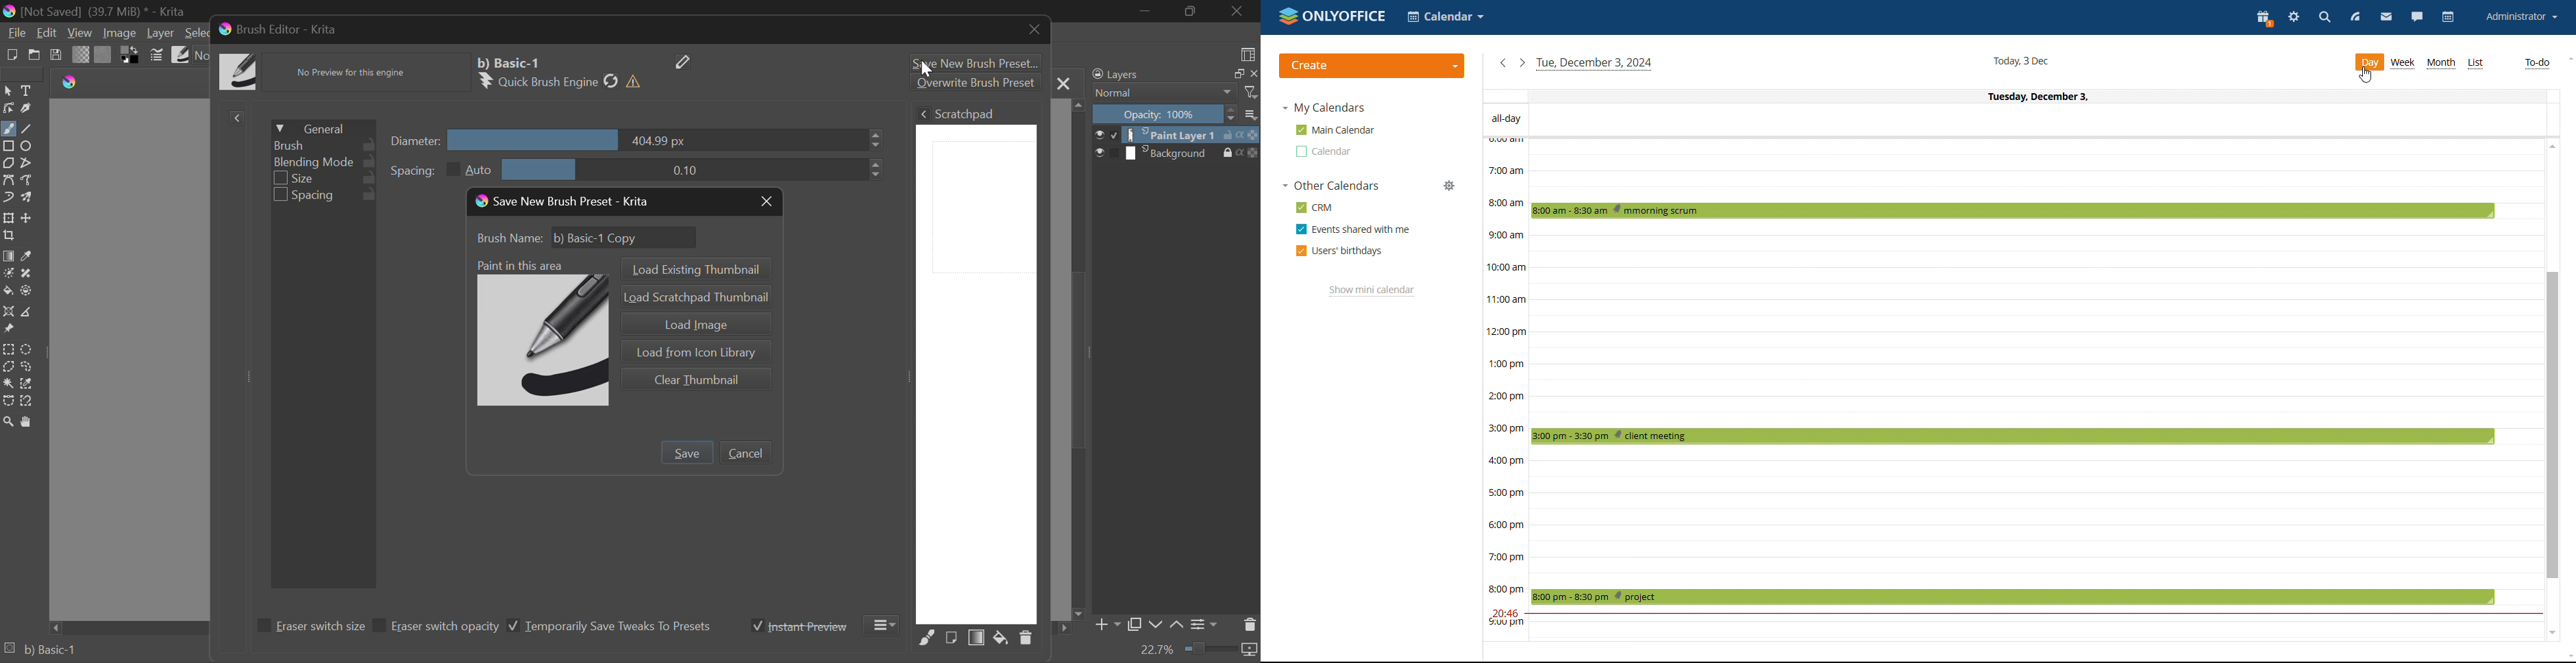 The height and width of the screenshot is (672, 2576). Describe the element at coordinates (355, 73) in the screenshot. I see `No Preview Available` at that location.